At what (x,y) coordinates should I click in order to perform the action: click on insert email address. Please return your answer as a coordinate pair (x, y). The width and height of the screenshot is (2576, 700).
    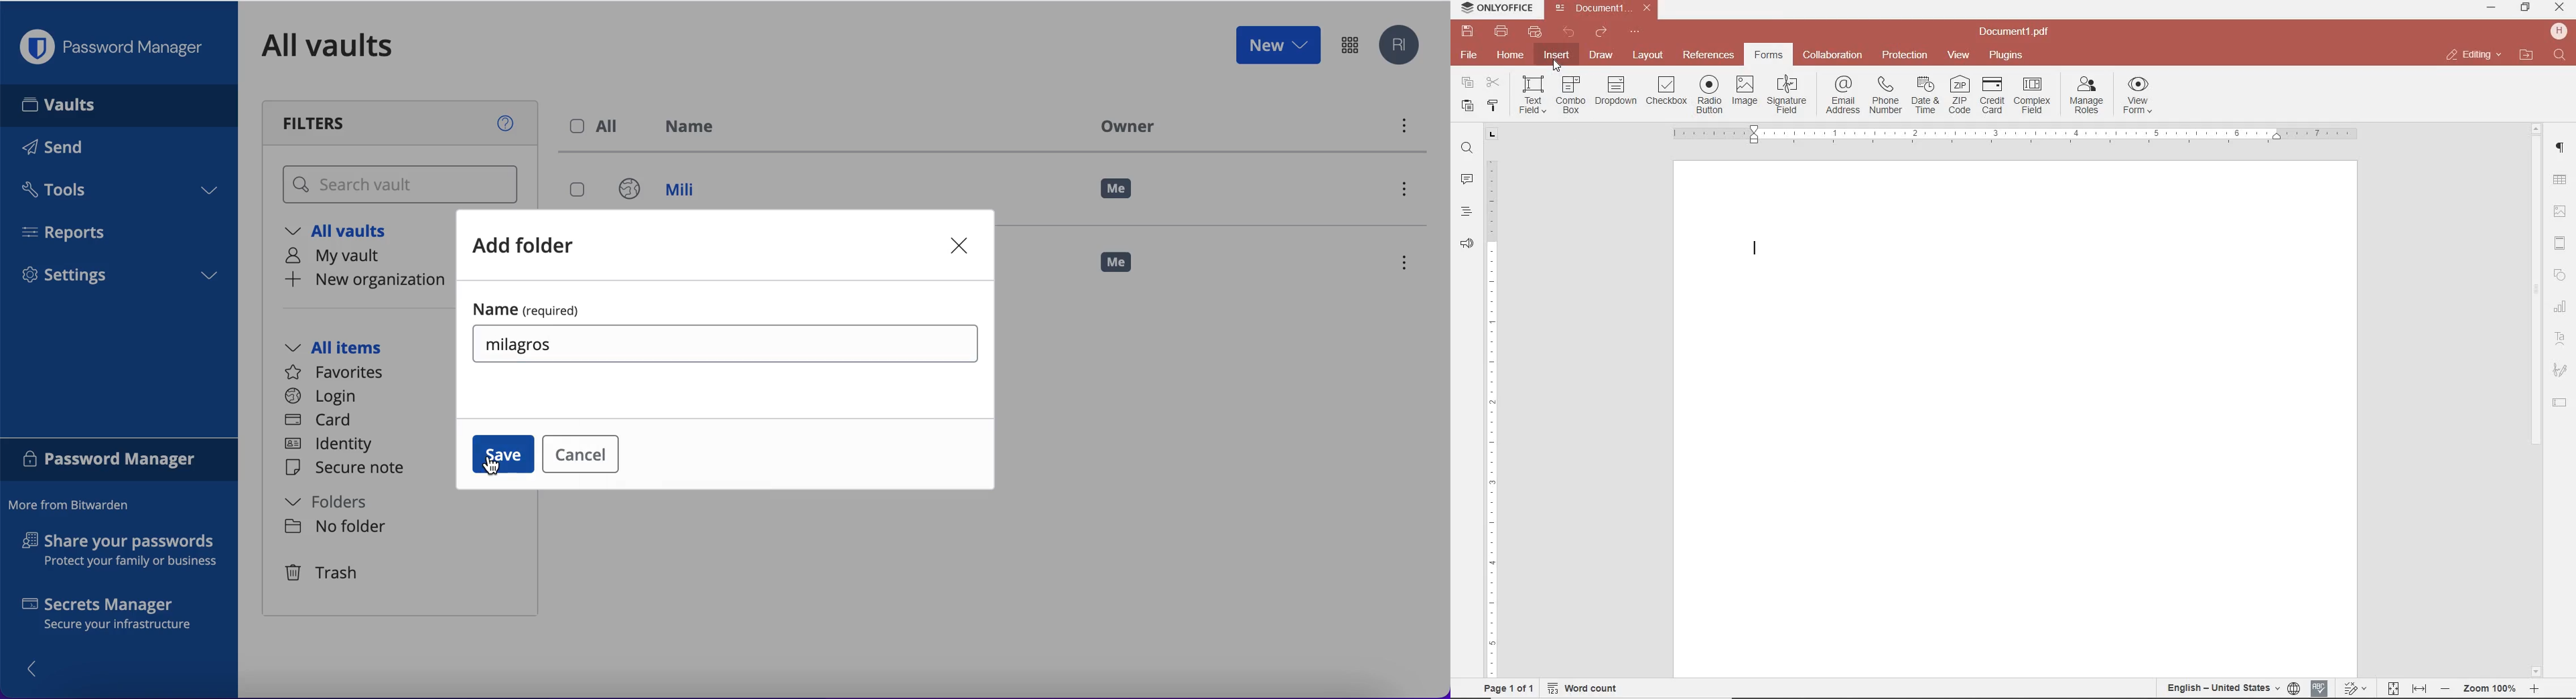
    Looking at the image, I should click on (1841, 95).